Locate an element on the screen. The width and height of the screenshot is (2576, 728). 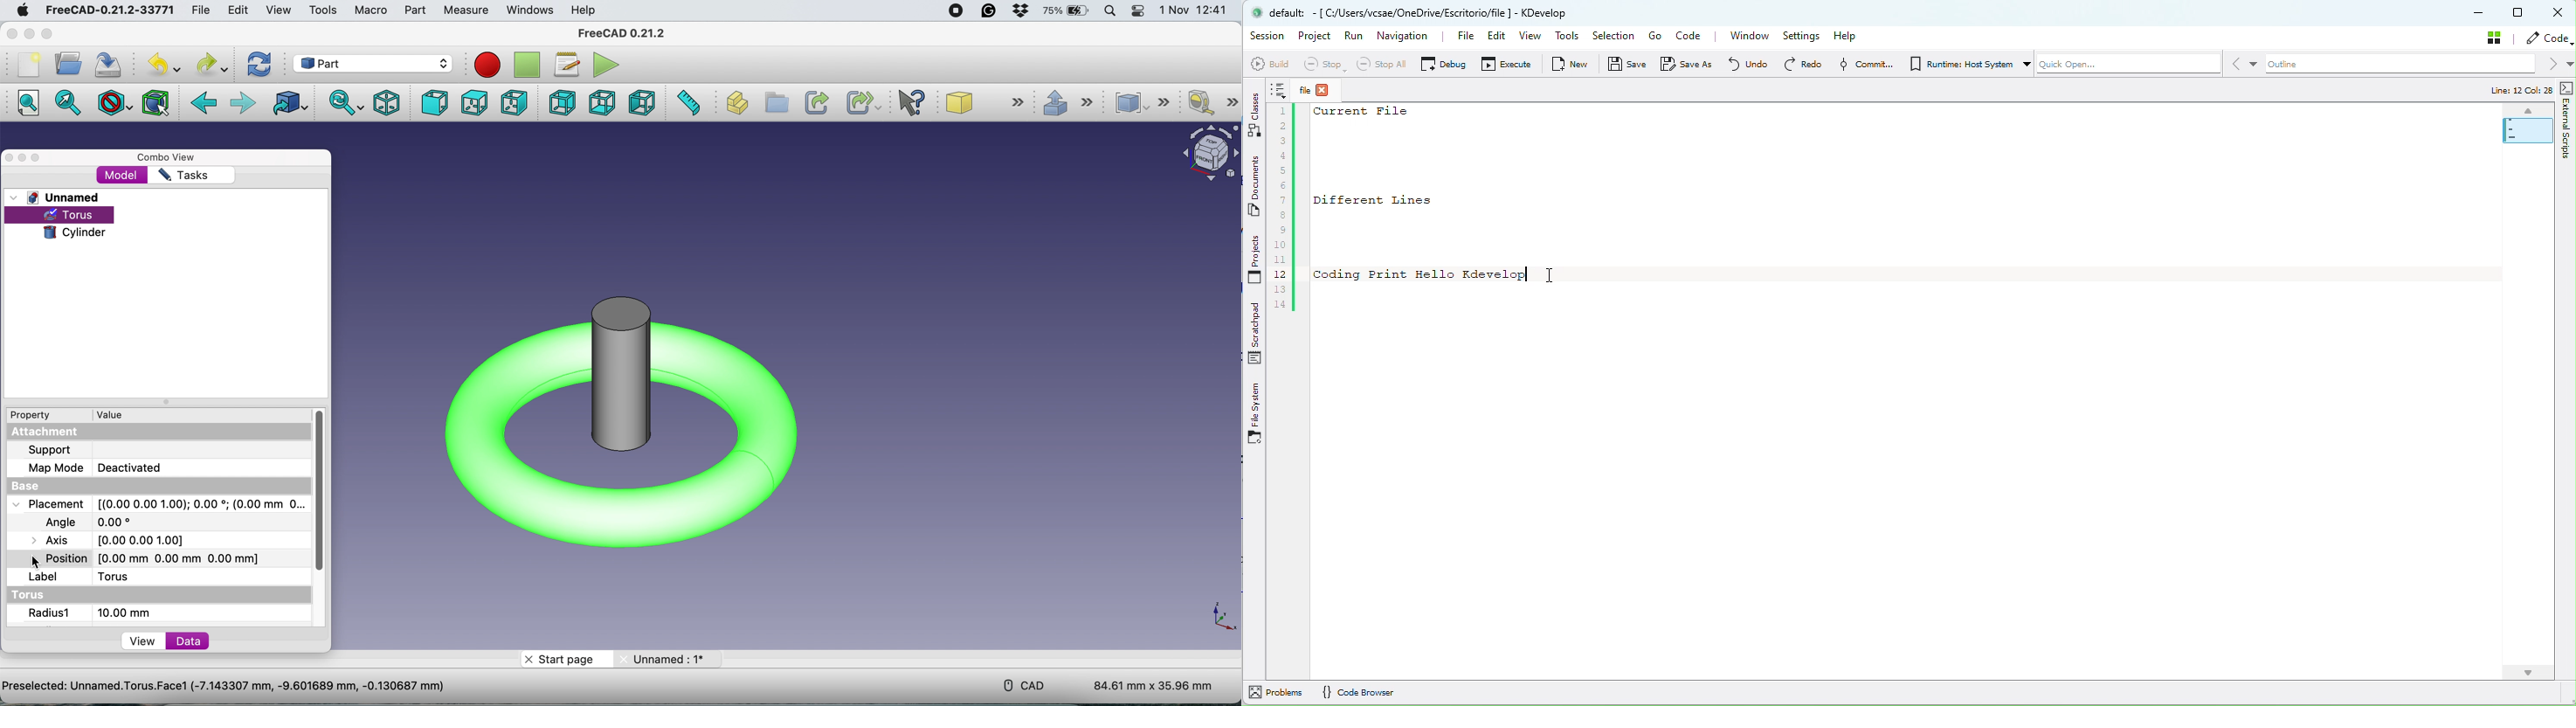
create group is located at coordinates (778, 104).